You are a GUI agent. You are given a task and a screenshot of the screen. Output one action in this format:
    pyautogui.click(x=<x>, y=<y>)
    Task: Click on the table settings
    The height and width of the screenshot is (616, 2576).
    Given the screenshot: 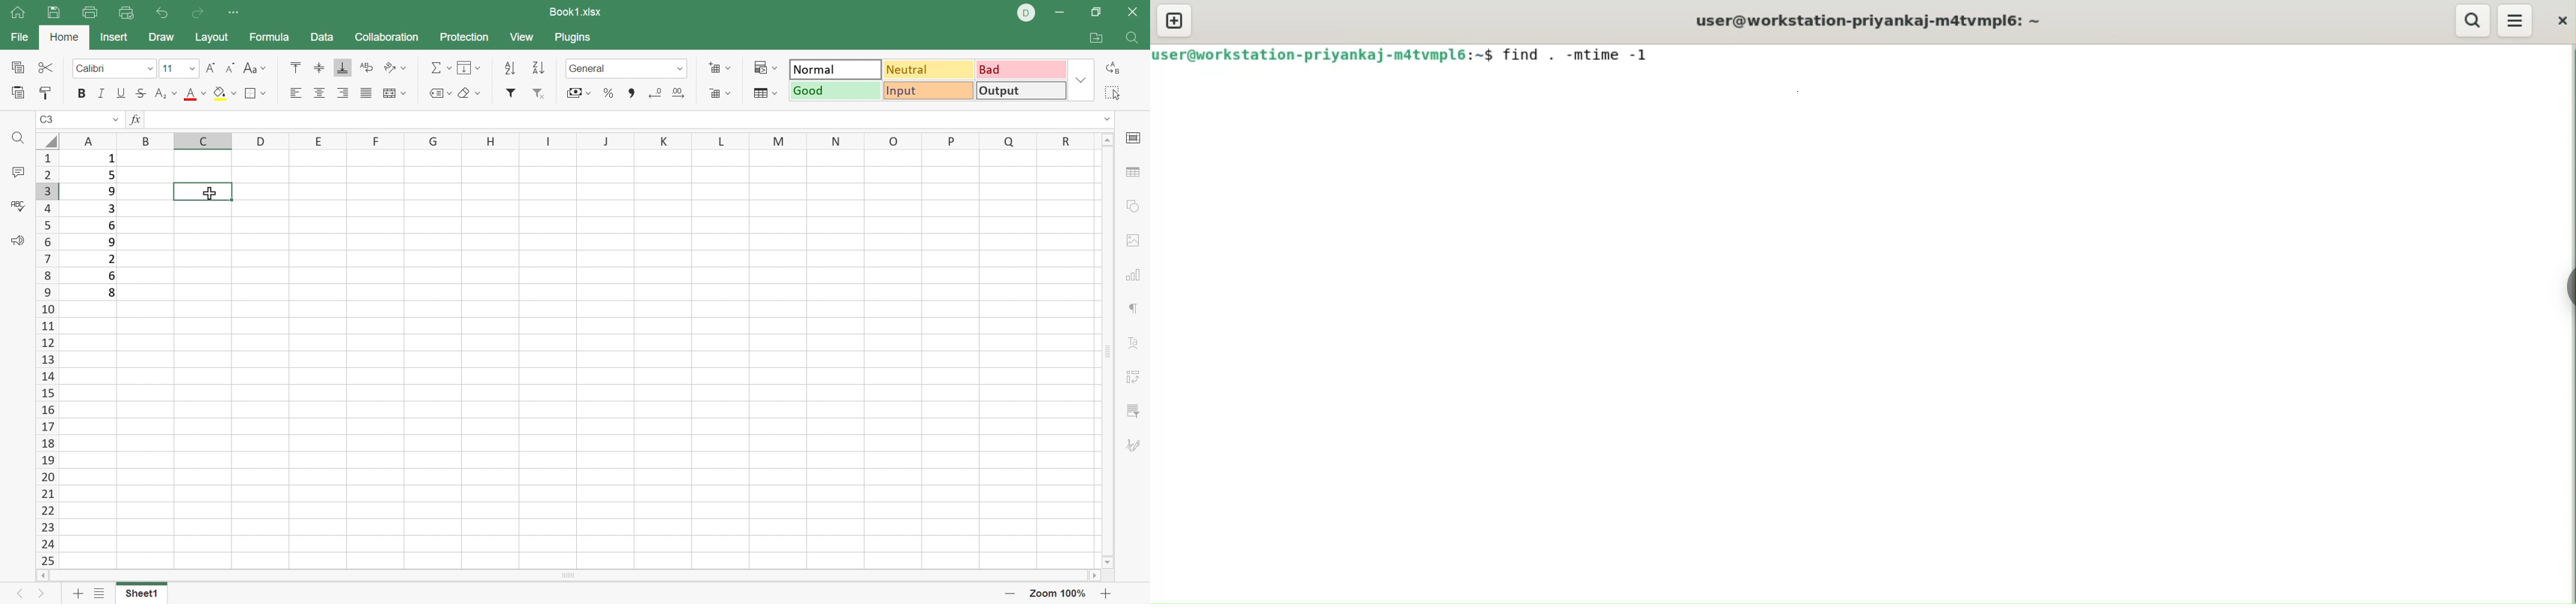 What is the action you would take?
    pyautogui.click(x=1135, y=171)
    